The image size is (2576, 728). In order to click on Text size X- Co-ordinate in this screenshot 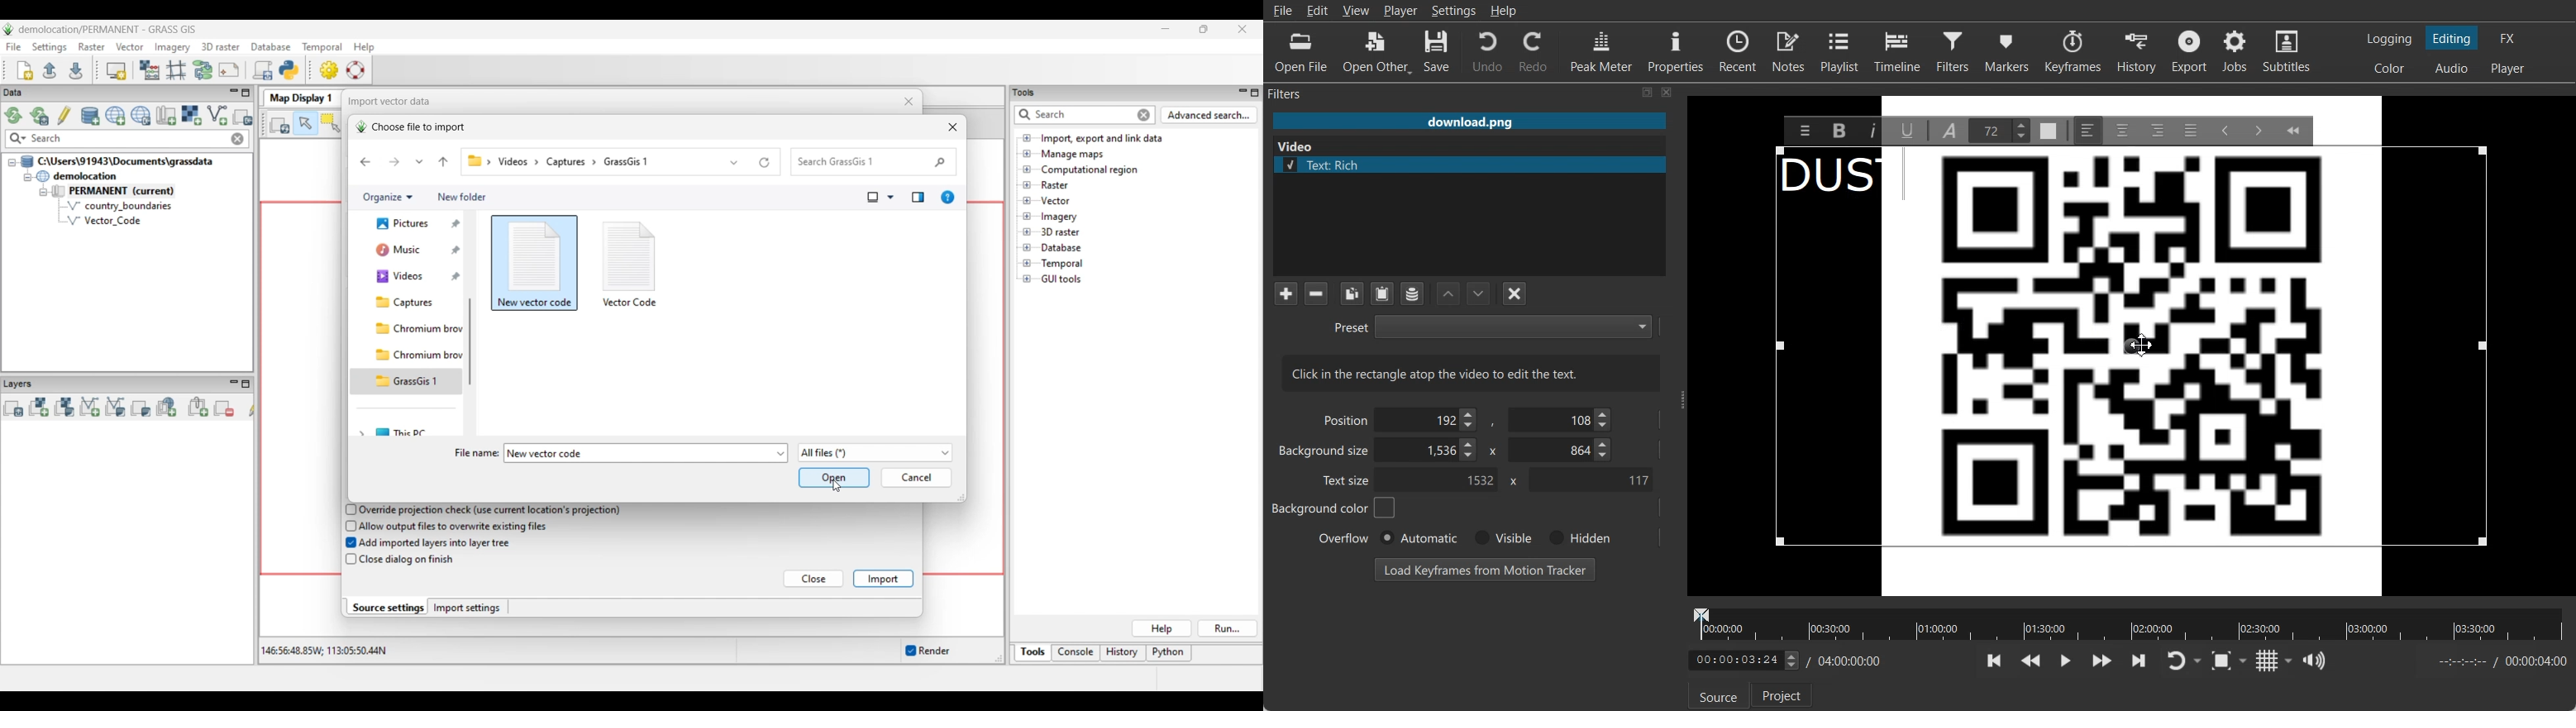, I will do `click(1442, 481)`.